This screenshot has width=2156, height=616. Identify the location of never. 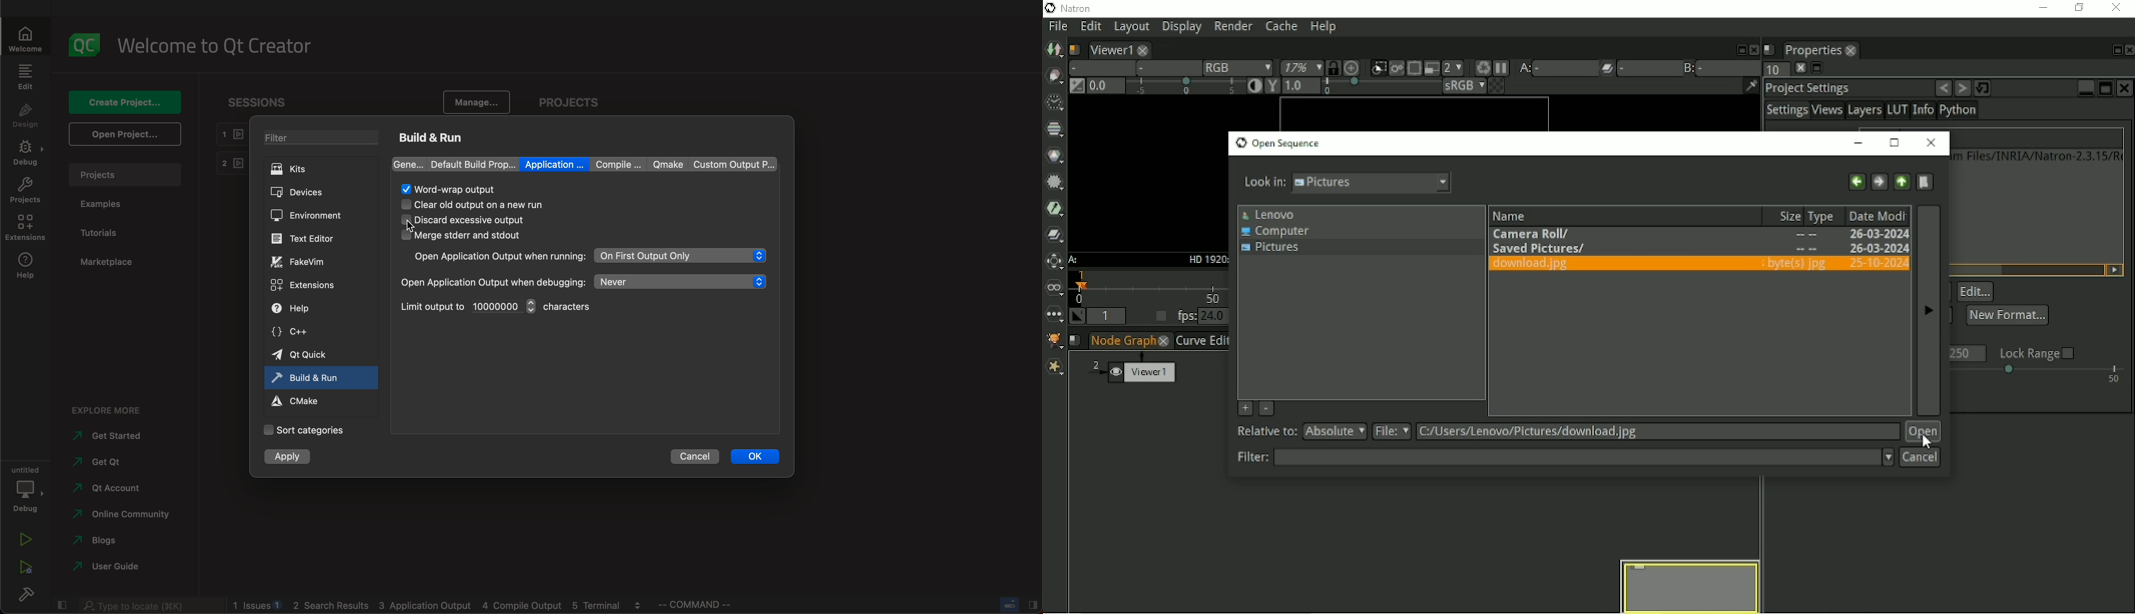
(682, 281).